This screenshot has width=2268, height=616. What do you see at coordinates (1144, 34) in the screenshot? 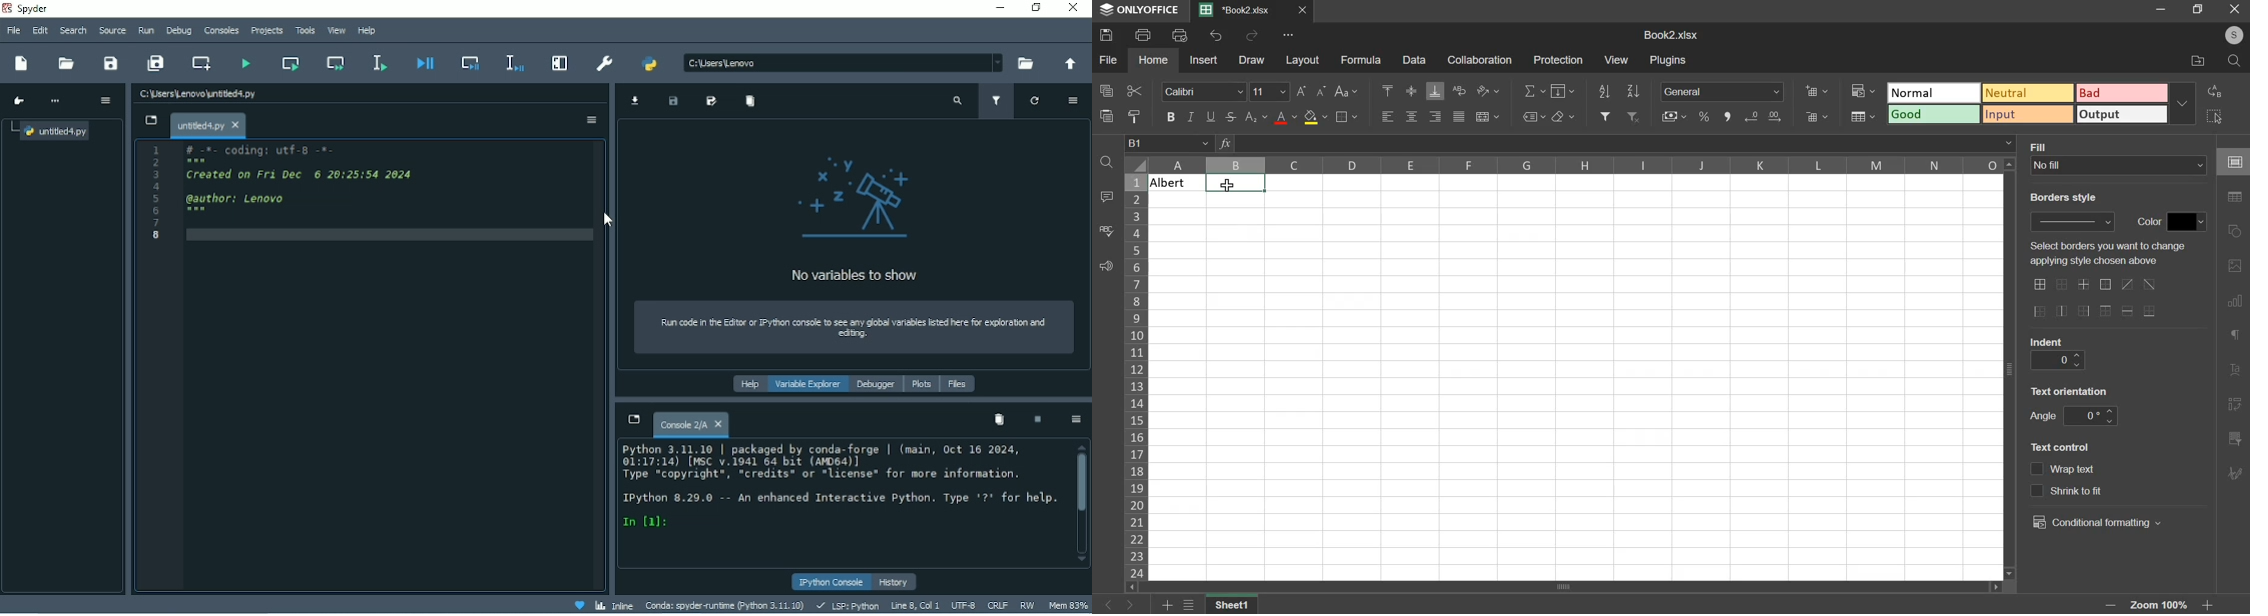
I see `print` at bounding box center [1144, 34].